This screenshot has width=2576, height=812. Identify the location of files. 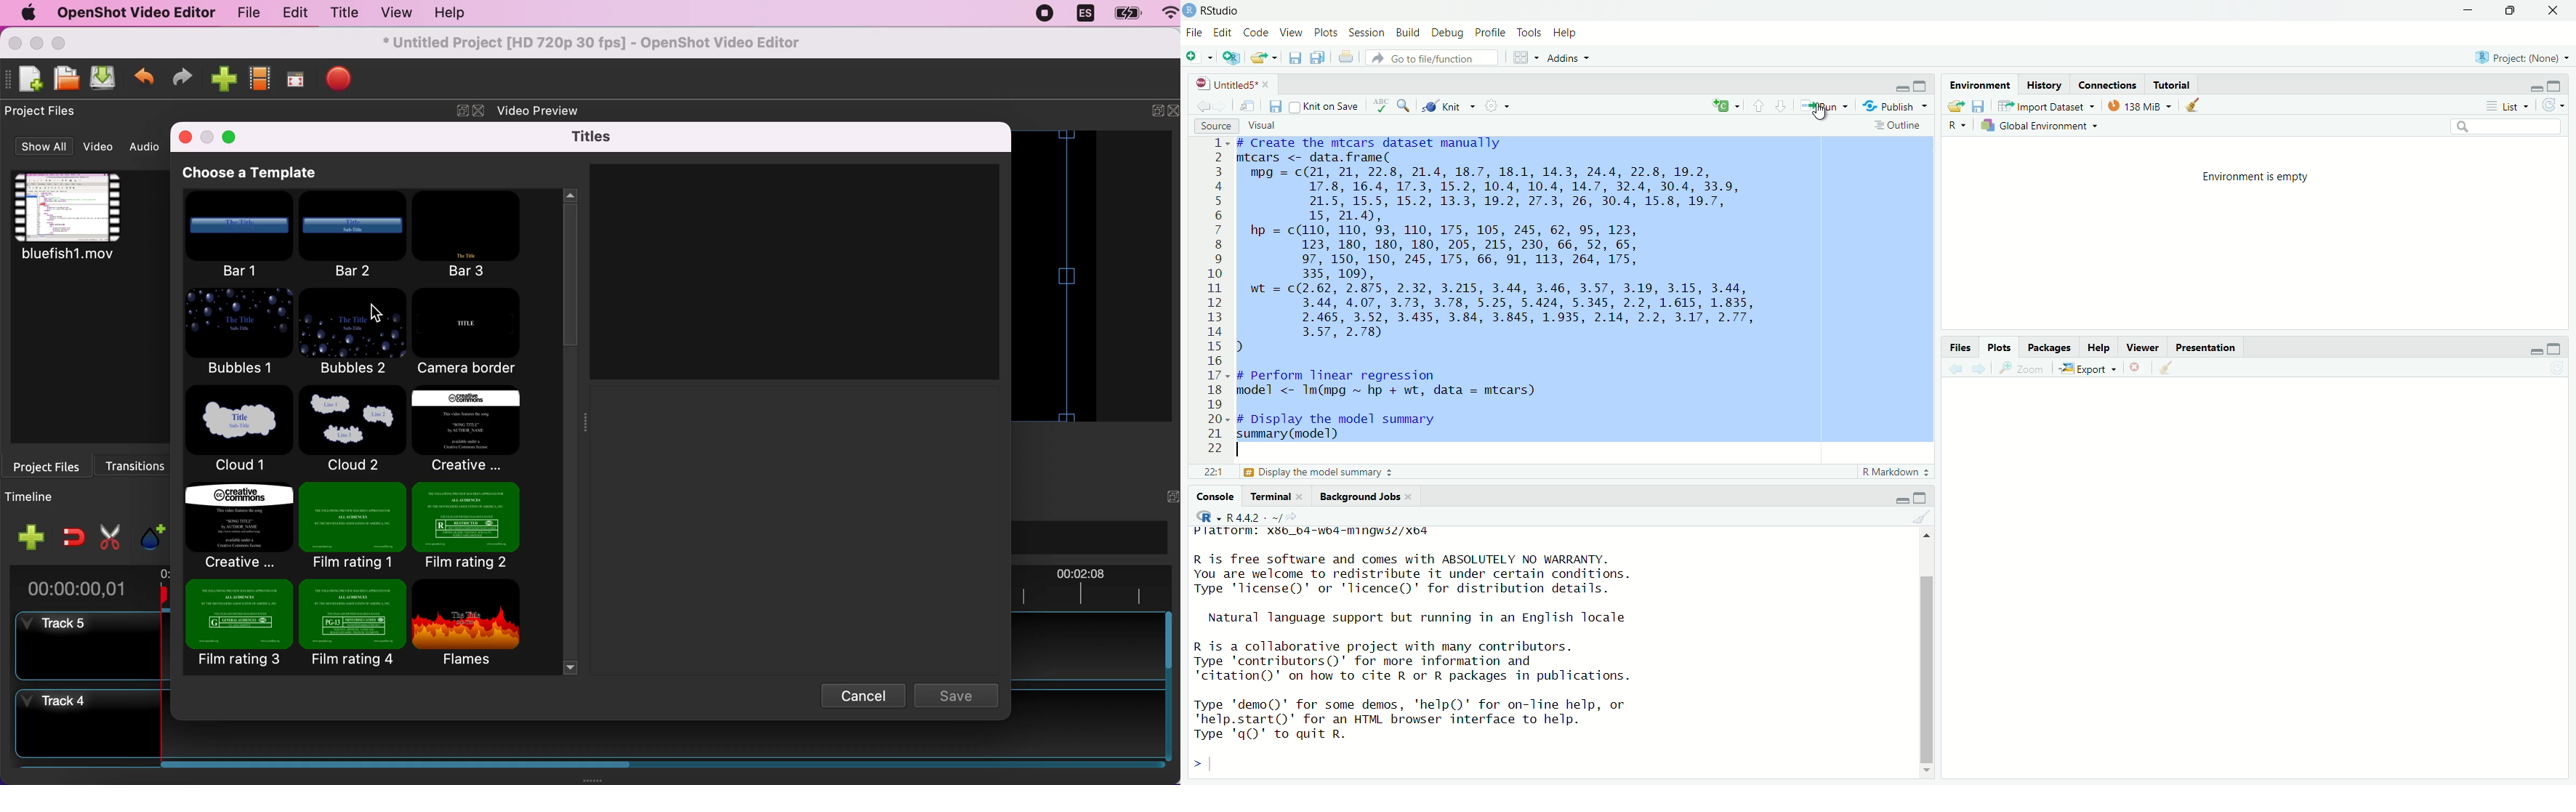
(1960, 347).